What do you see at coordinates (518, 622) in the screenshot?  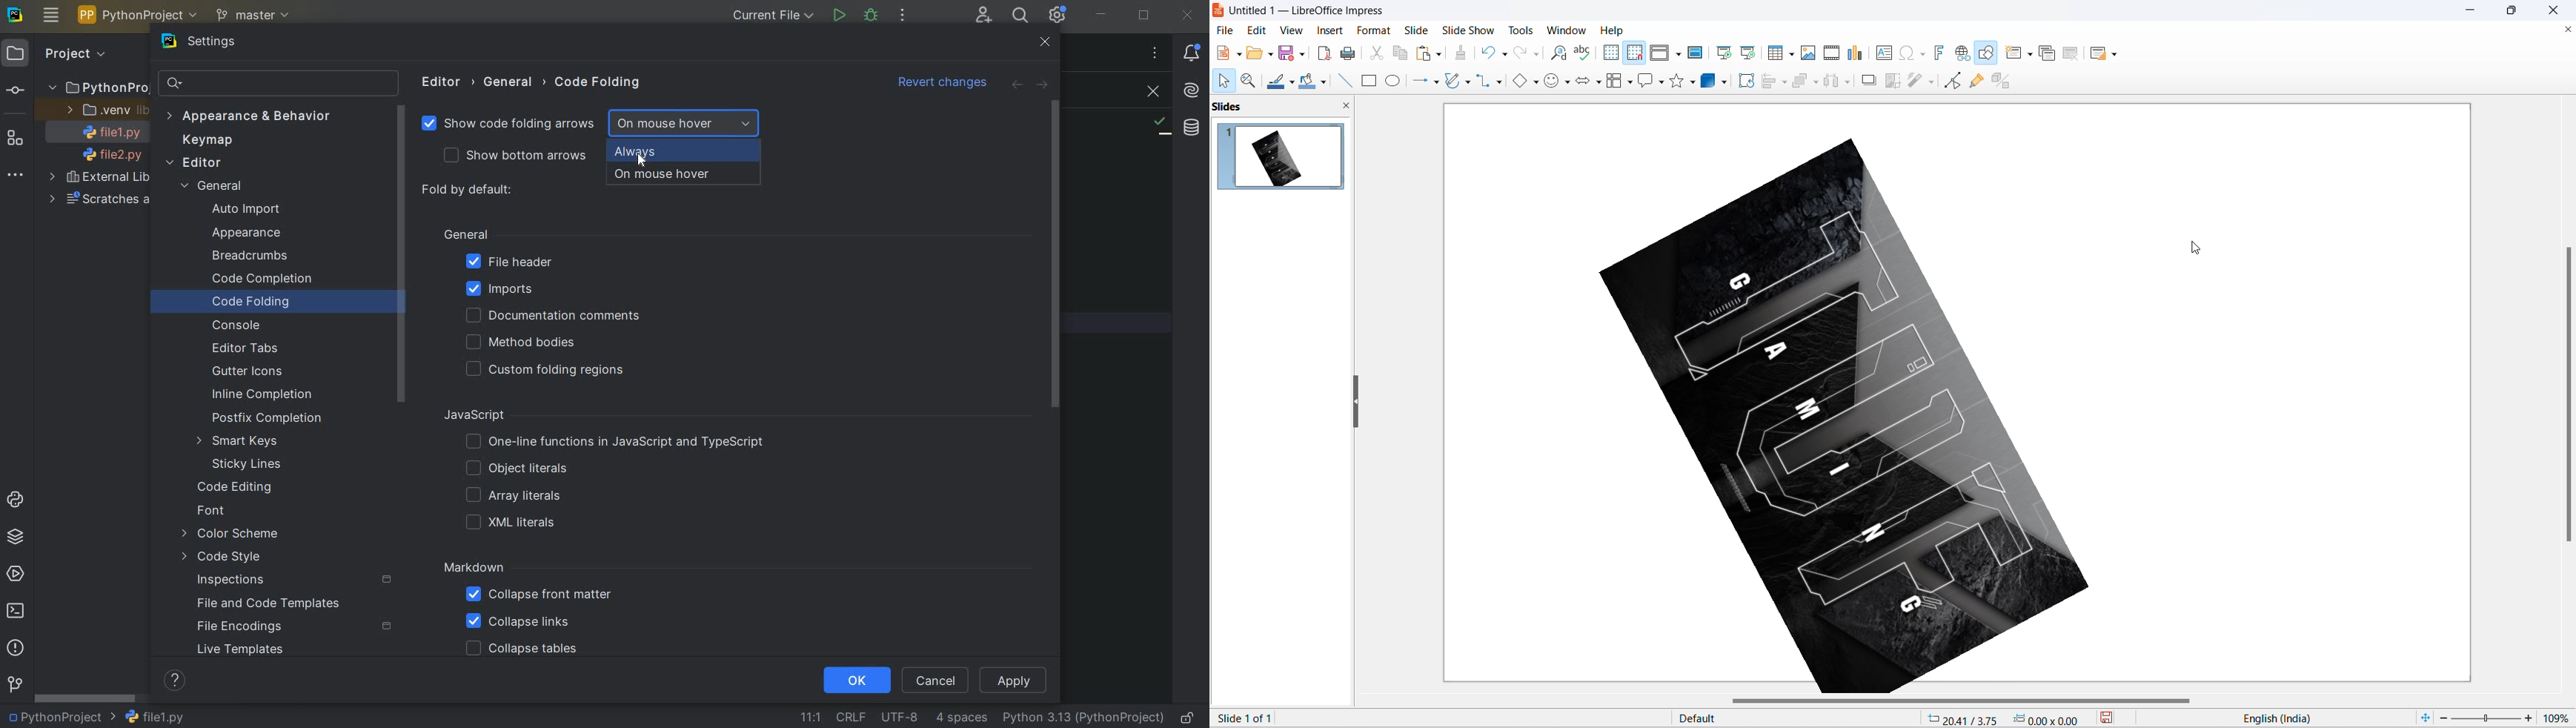 I see `COLLAPSE LINKS` at bounding box center [518, 622].